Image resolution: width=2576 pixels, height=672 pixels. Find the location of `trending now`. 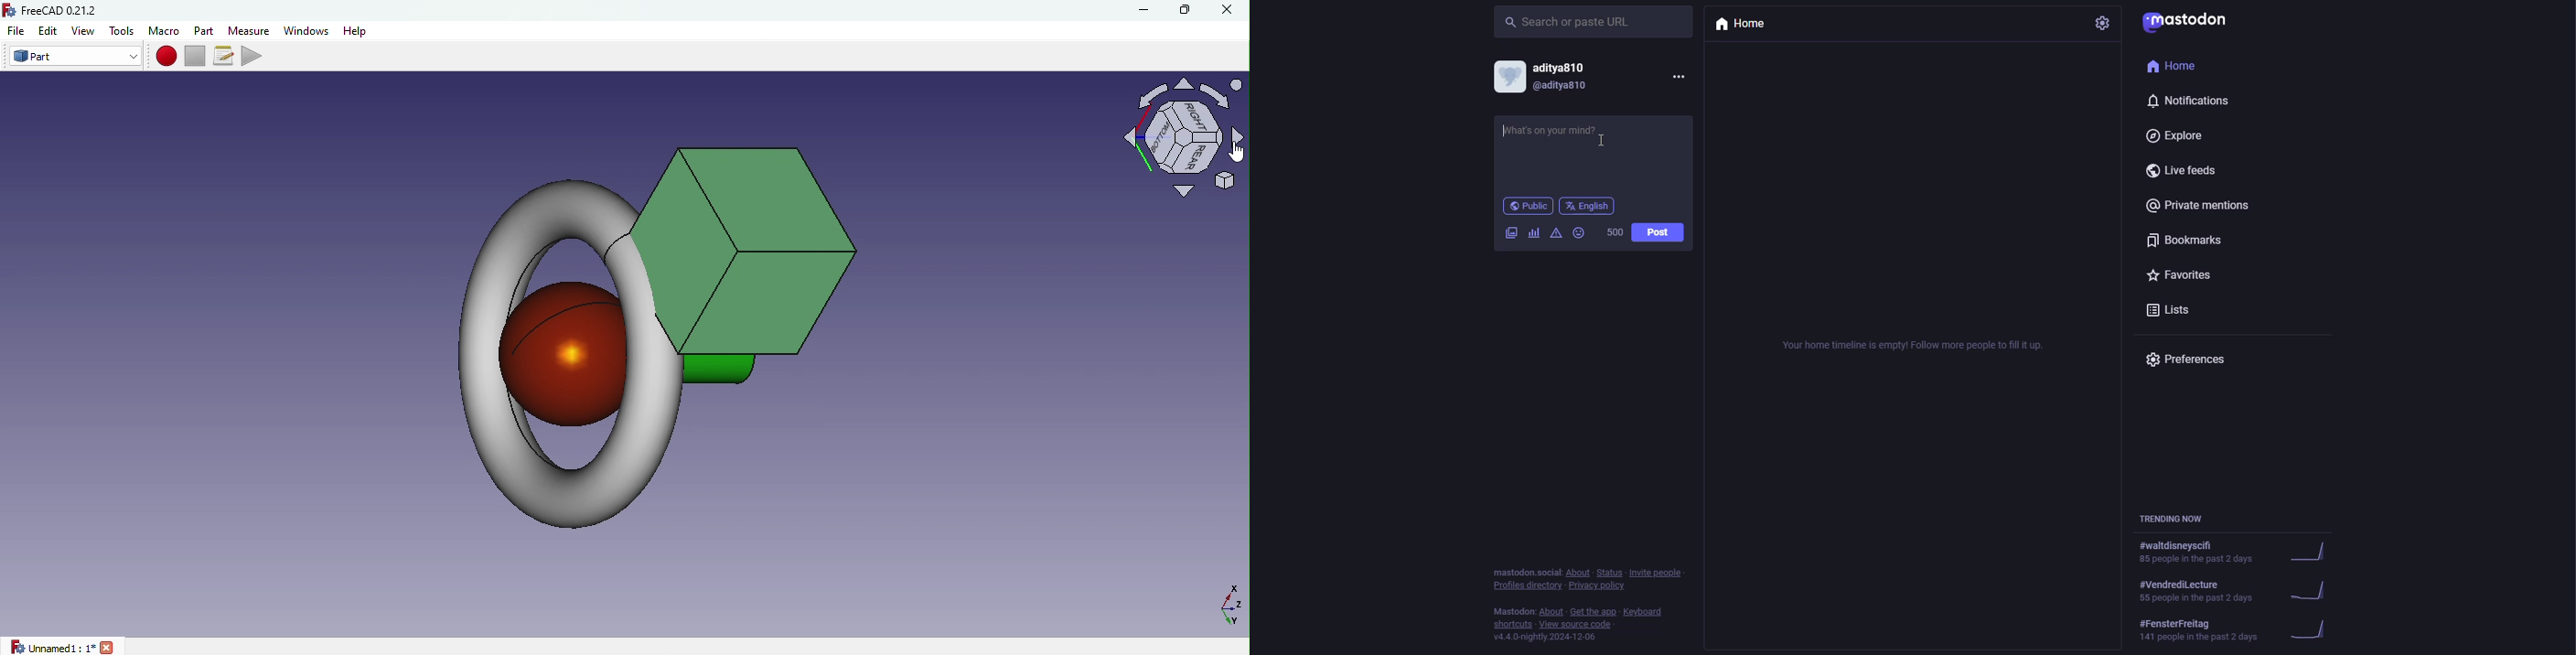

trending now is located at coordinates (2238, 590).